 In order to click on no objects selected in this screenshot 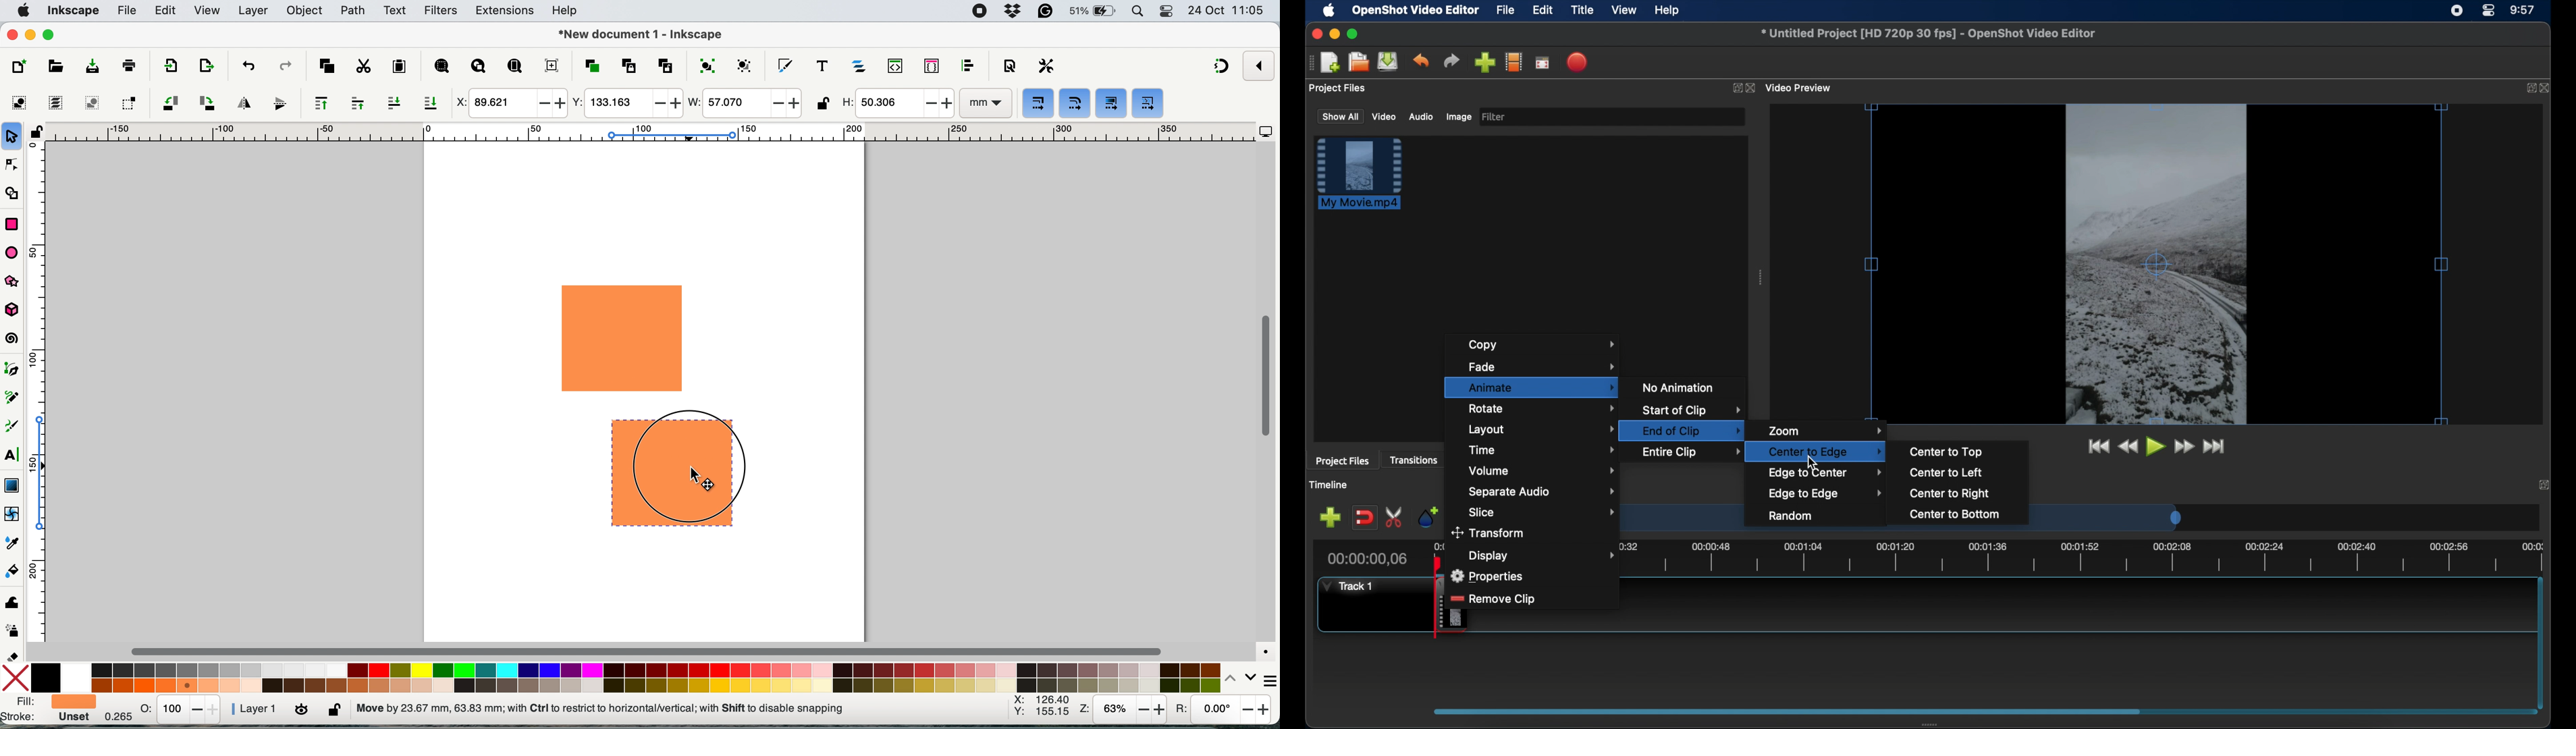, I will do `click(619, 709)`.